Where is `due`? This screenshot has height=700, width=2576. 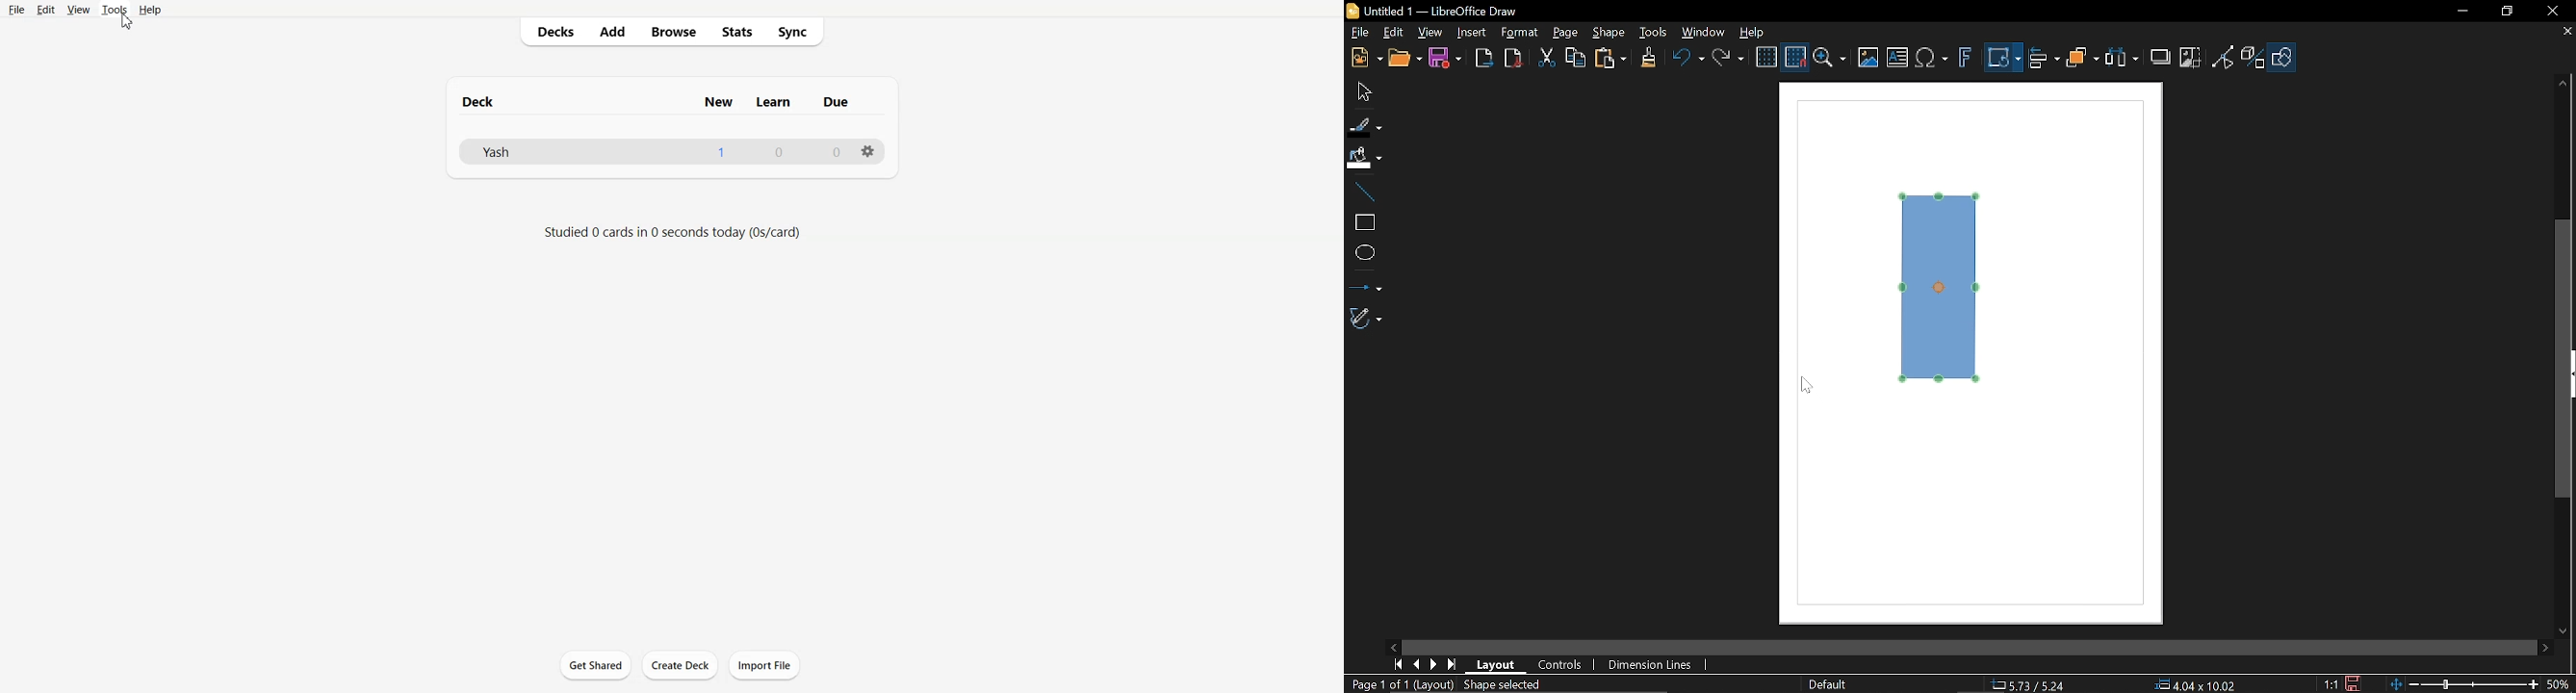
due is located at coordinates (836, 102).